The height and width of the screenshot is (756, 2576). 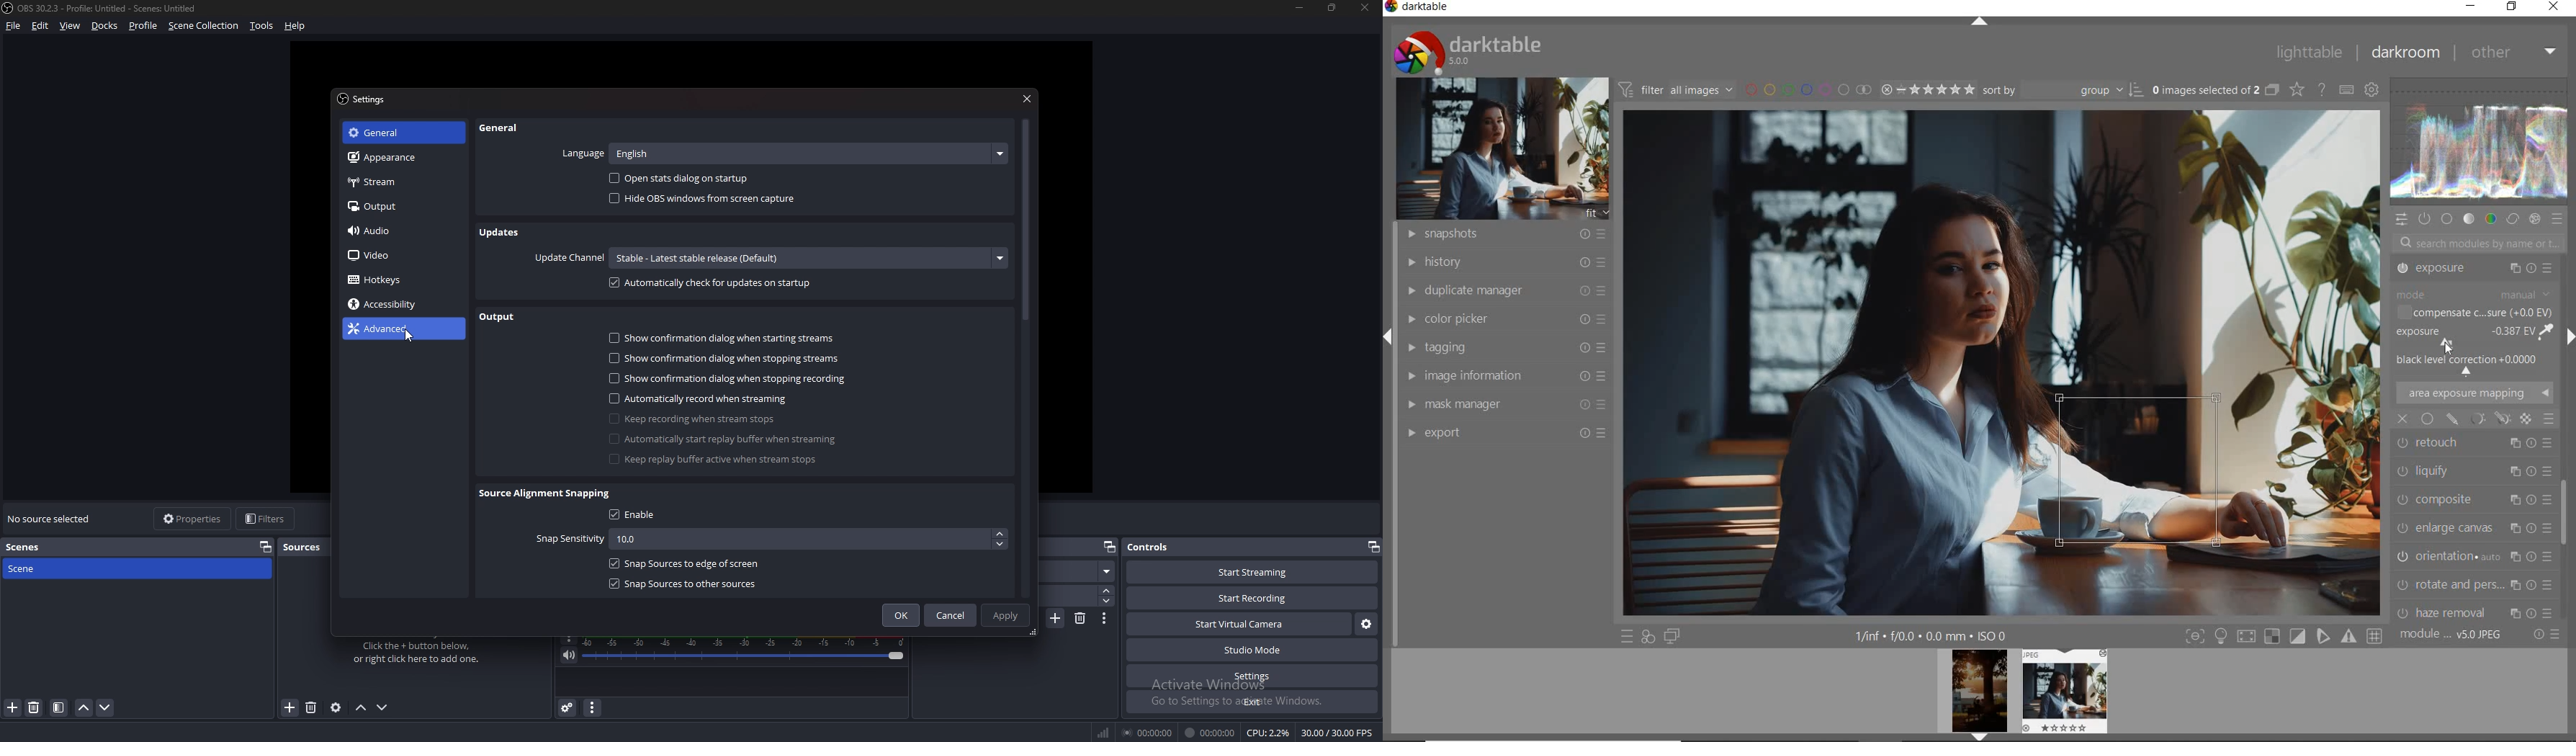 What do you see at coordinates (1106, 602) in the screenshot?
I see `decrease duration` at bounding box center [1106, 602].